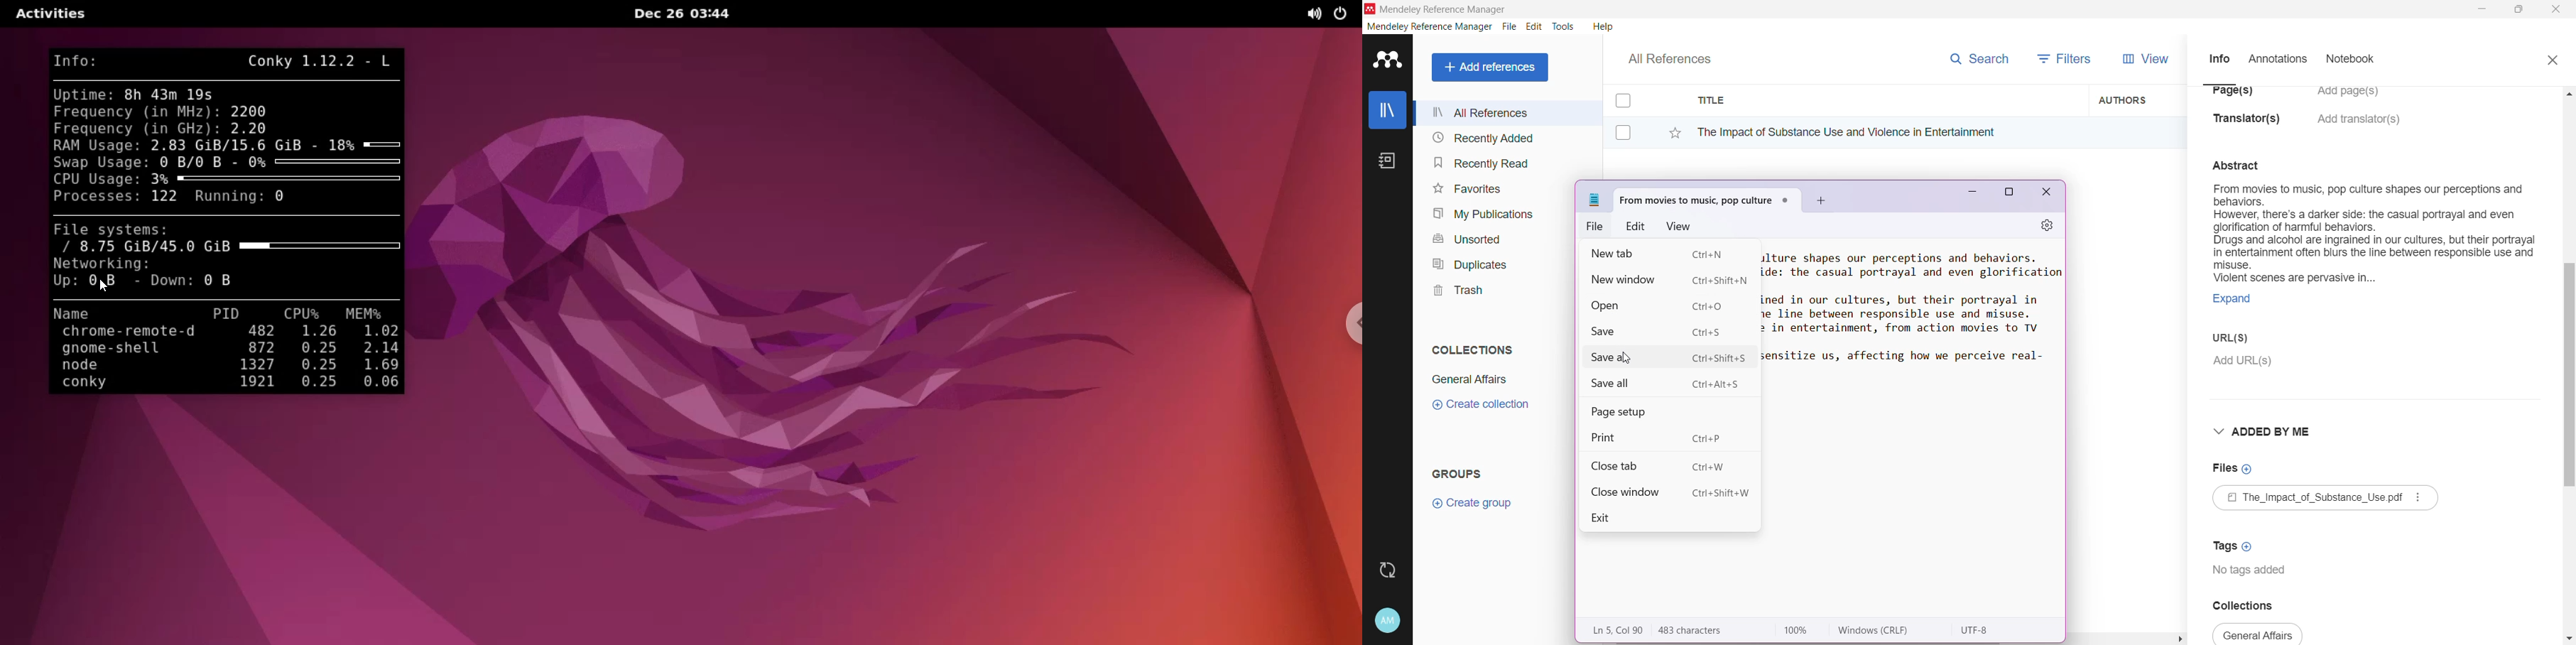  I want to click on Close, so click(2048, 194).